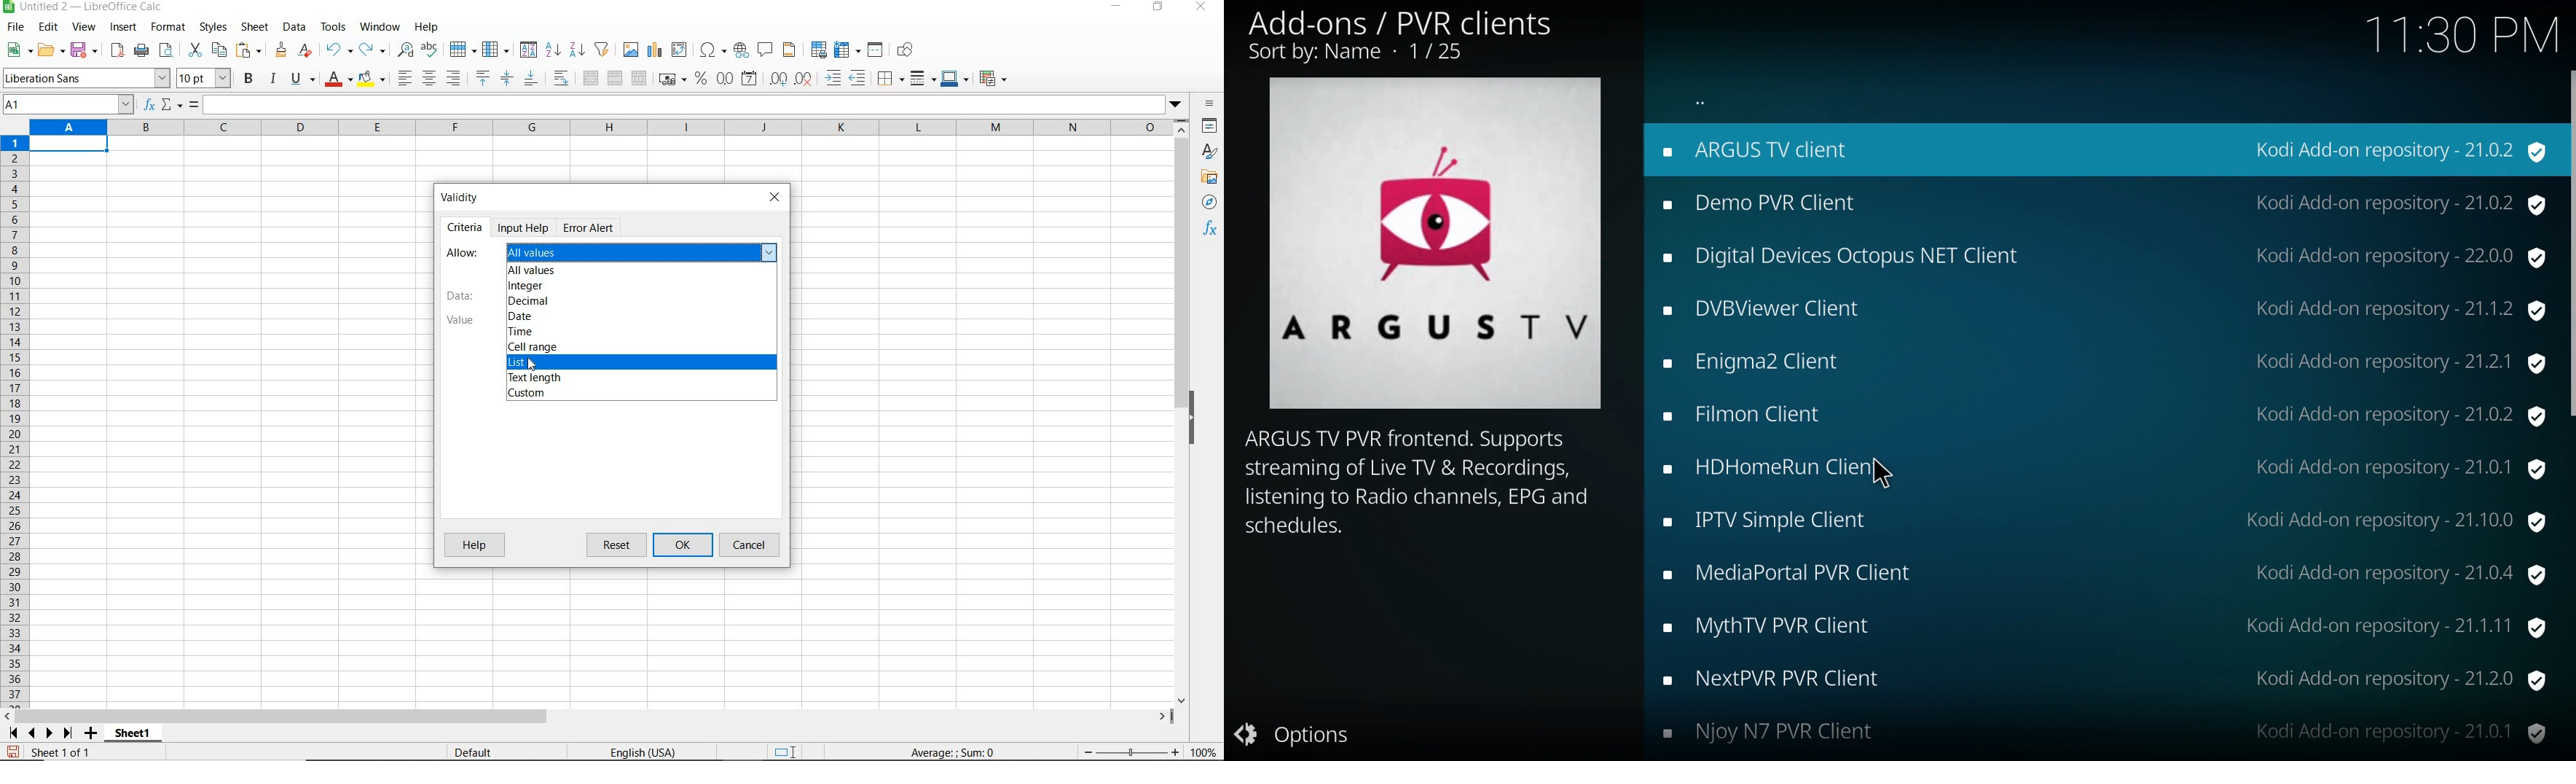  I want to click on reset, so click(619, 545).